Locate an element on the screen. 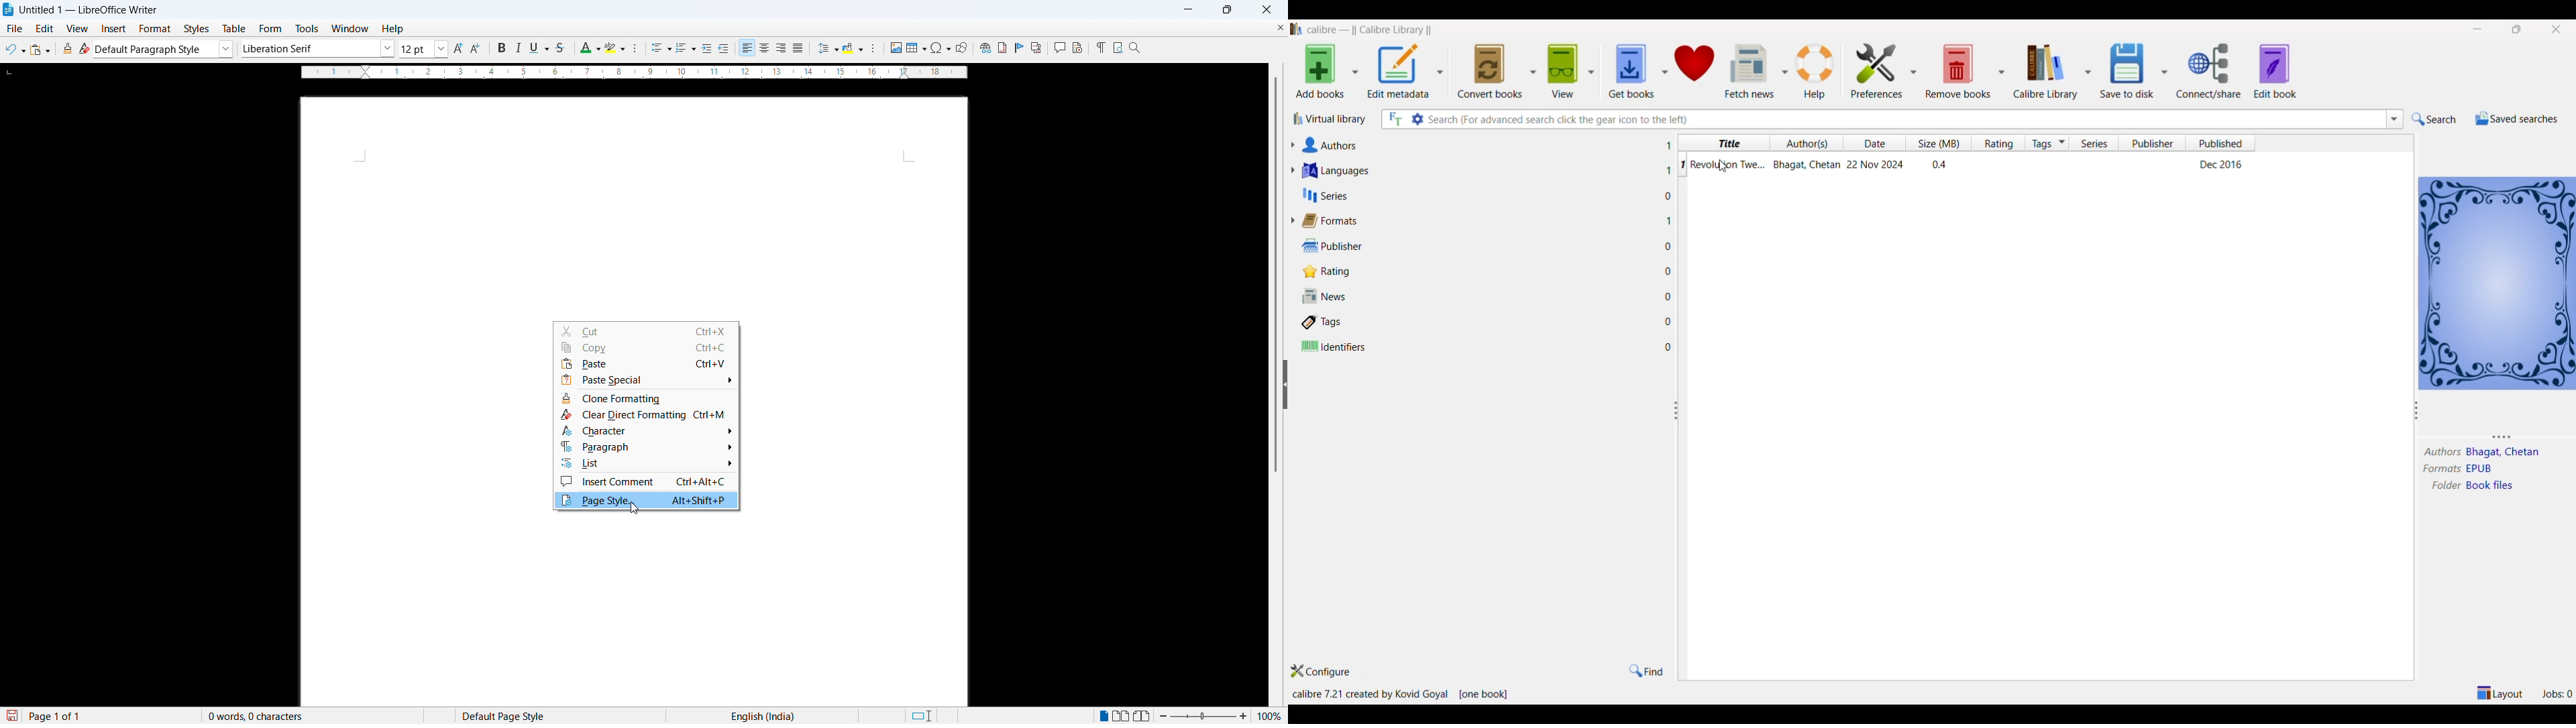 Image resolution: width=2576 pixels, height=728 pixels. Untitled 1 - libreoffice writer is located at coordinates (89, 11).